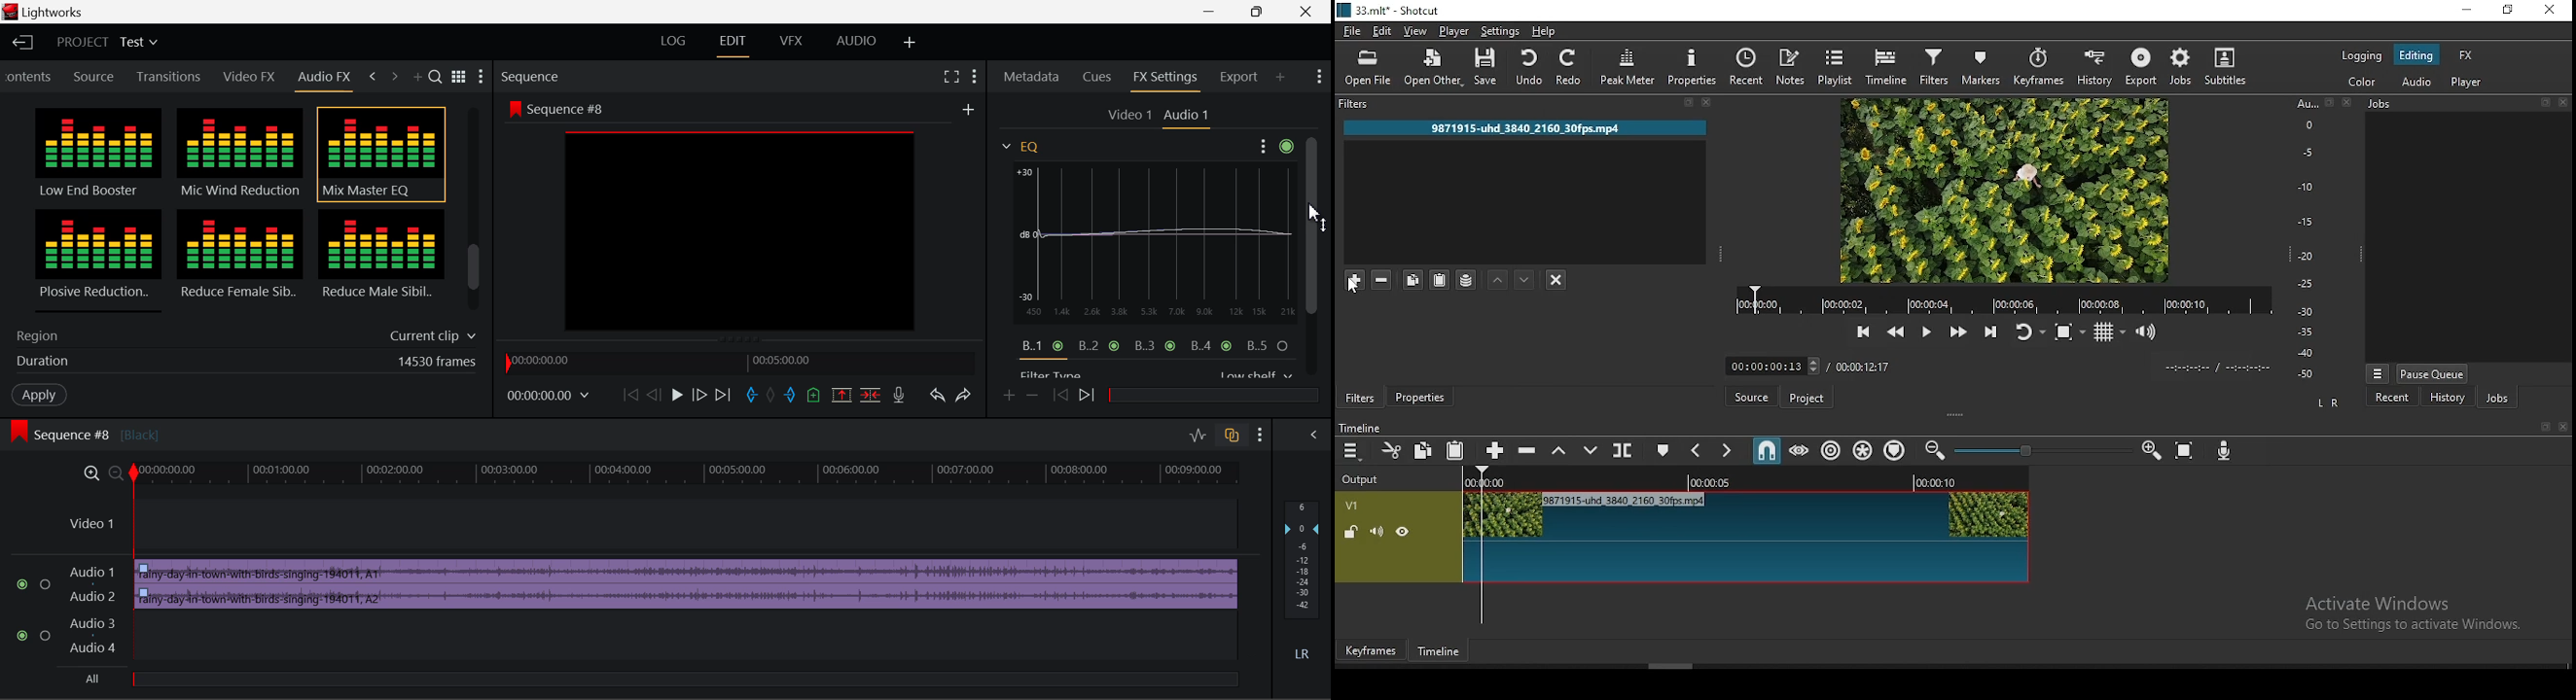 The height and width of the screenshot is (700, 2576). I want to click on deselect filter, so click(1556, 280).